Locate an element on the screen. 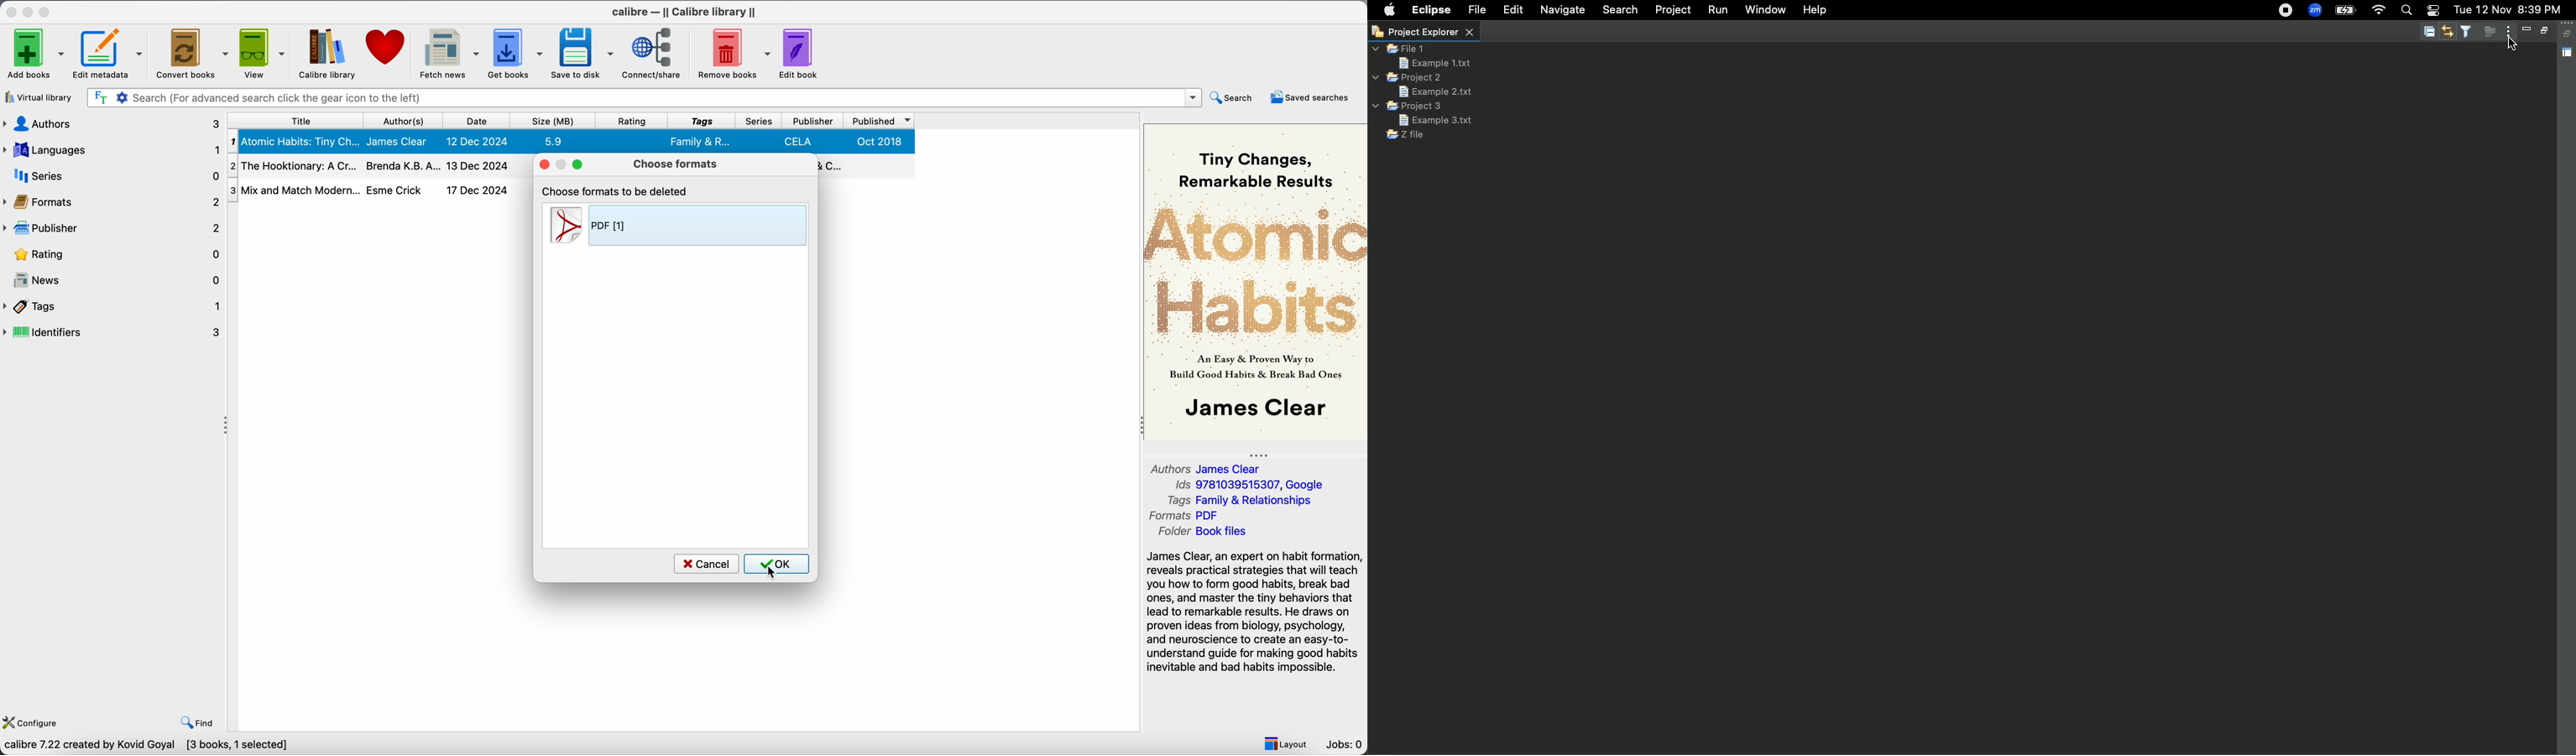 This screenshot has width=2576, height=756. Recording is located at coordinates (2286, 11).